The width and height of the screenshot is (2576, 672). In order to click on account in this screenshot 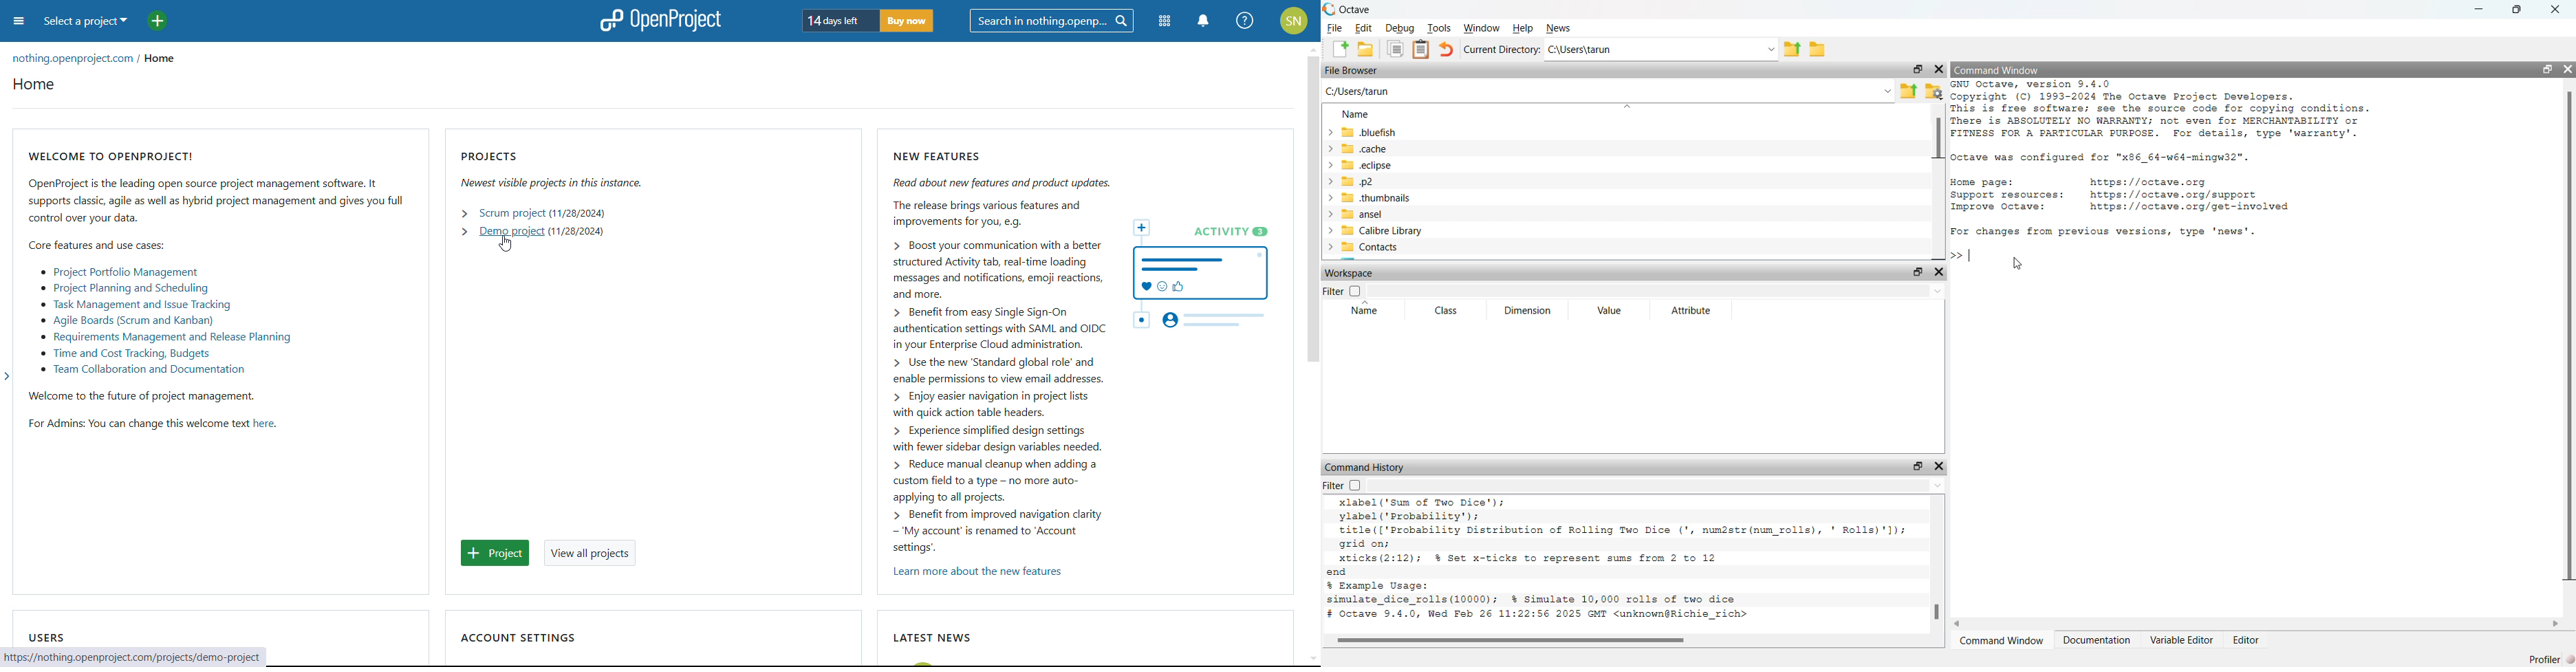, I will do `click(1295, 21)`.